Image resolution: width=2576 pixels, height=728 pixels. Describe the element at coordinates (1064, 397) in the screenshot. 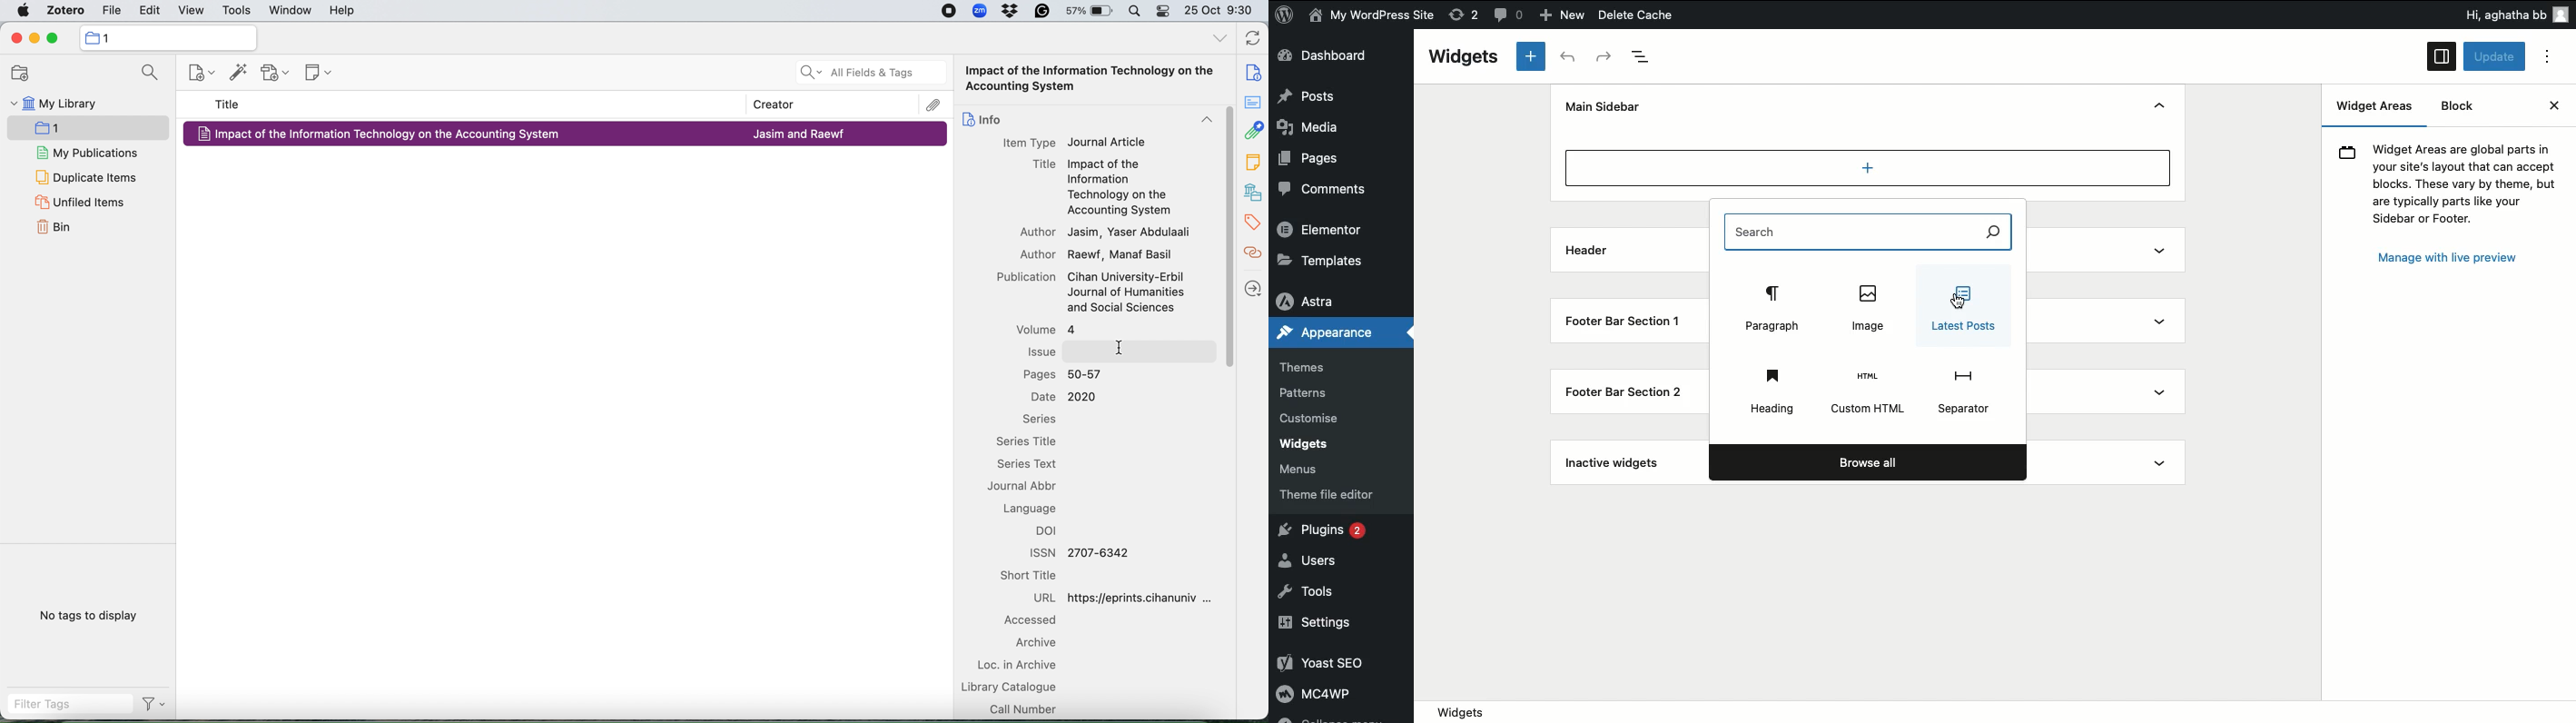

I see `date 2020` at that location.